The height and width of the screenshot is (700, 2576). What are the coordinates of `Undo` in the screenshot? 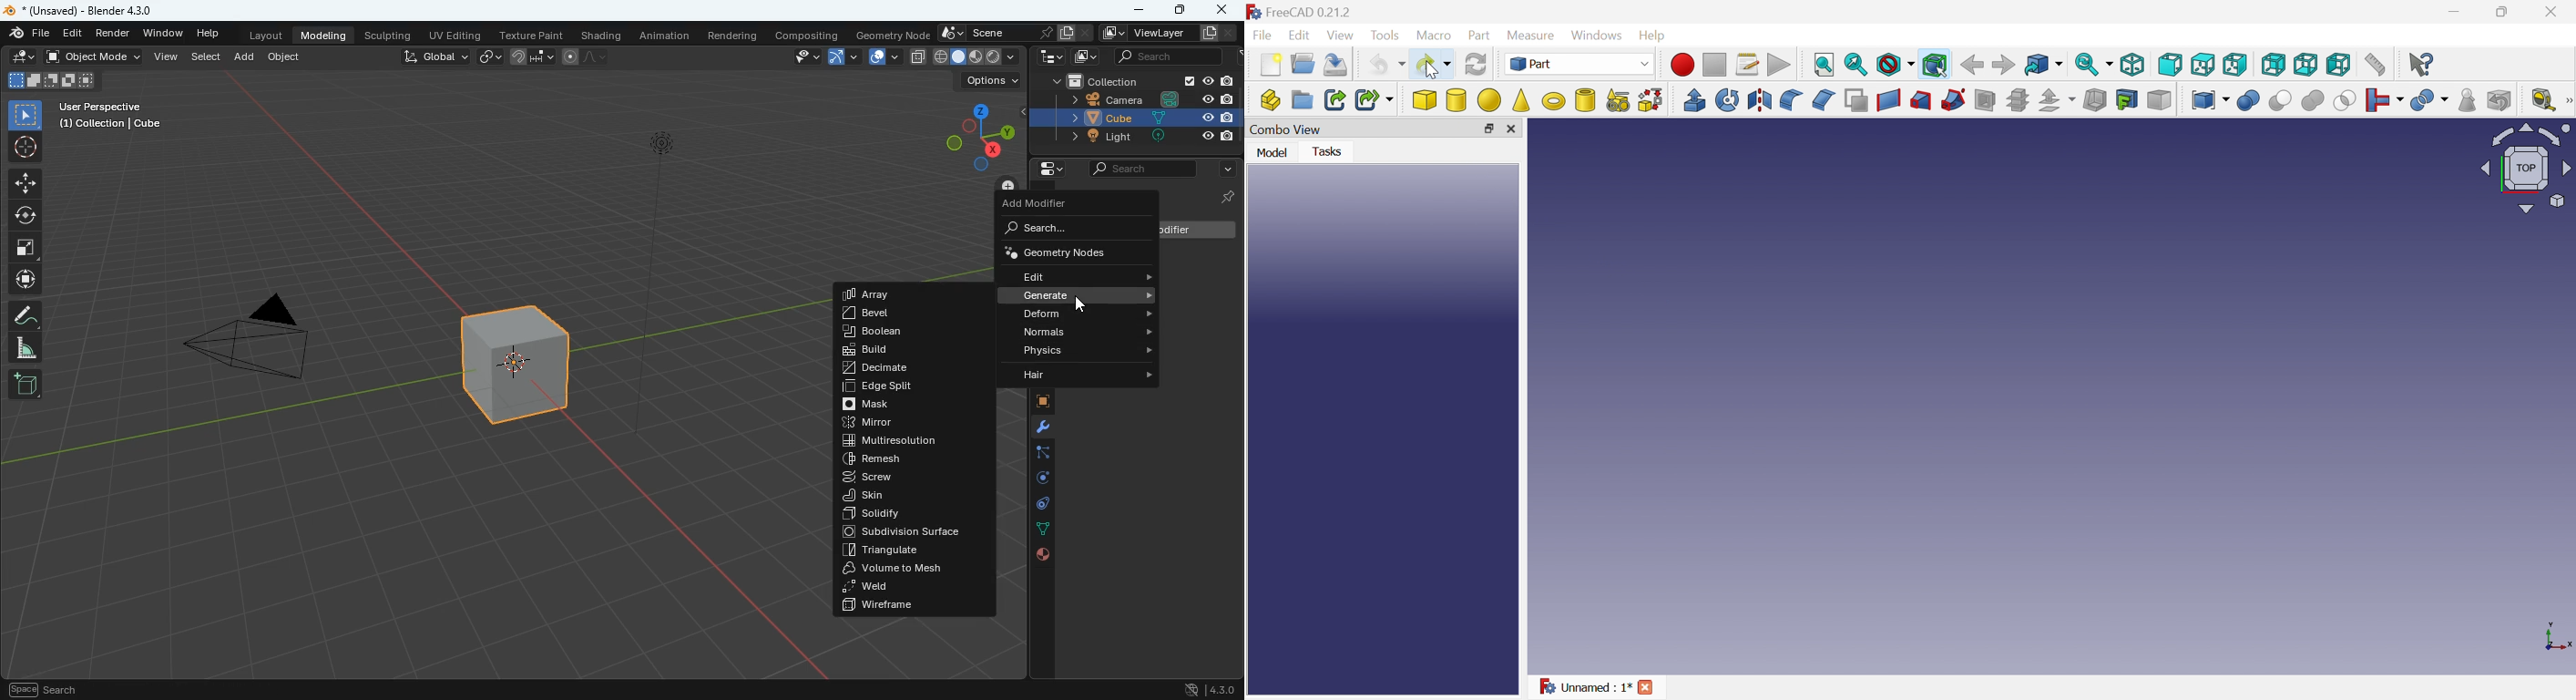 It's located at (1386, 65).